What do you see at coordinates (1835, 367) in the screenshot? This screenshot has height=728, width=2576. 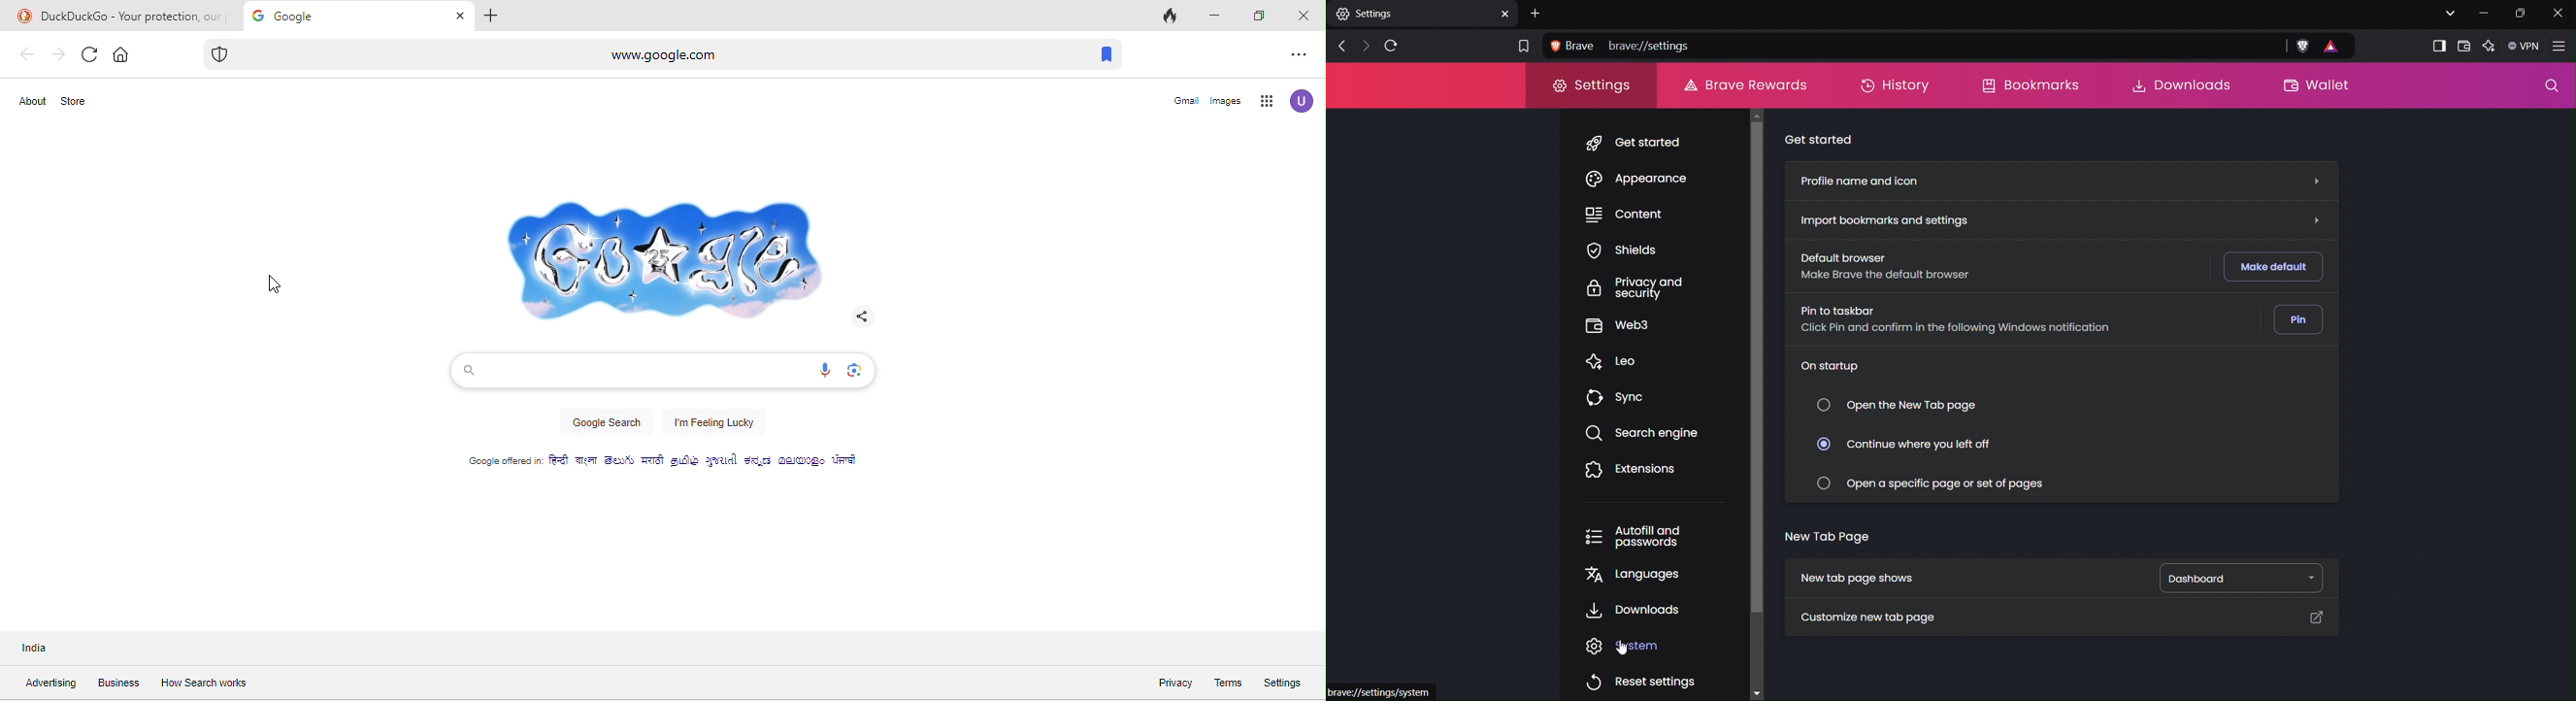 I see `On startup` at bounding box center [1835, 367].